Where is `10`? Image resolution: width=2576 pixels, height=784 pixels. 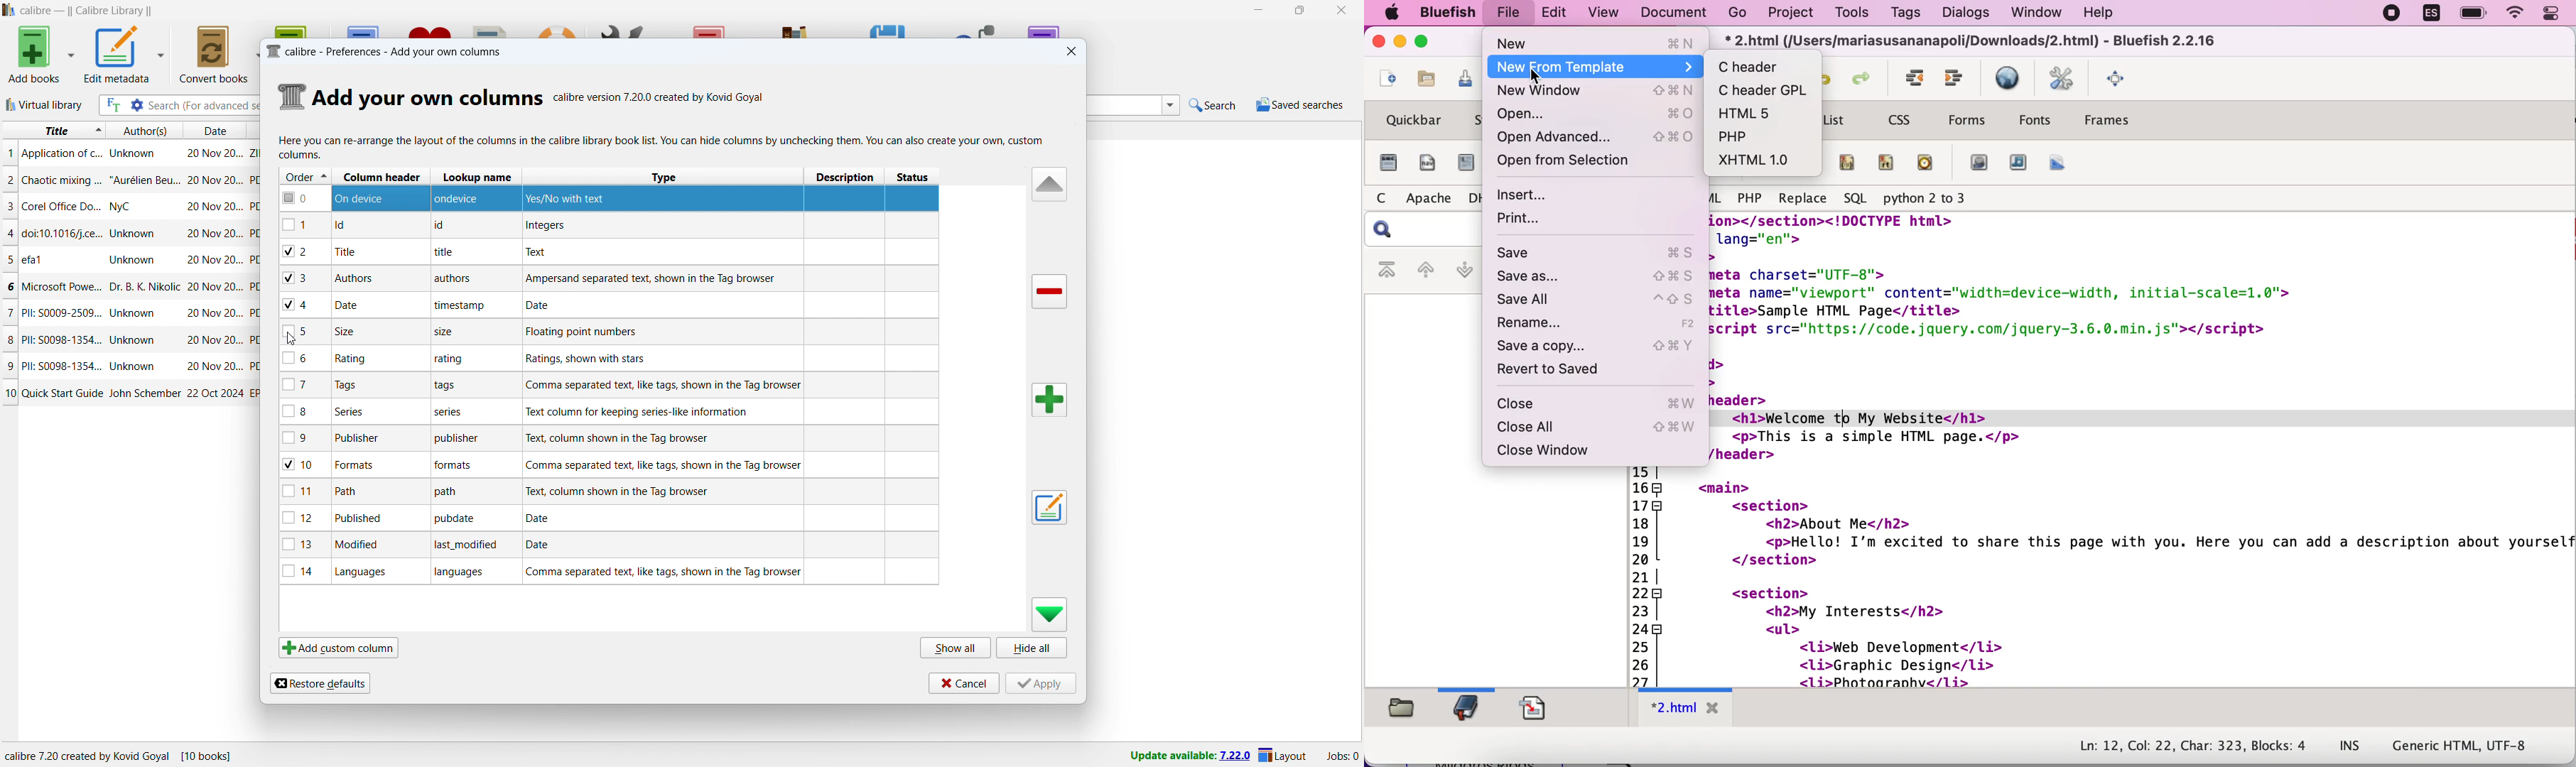
10 is located at coordinates (9, 393).